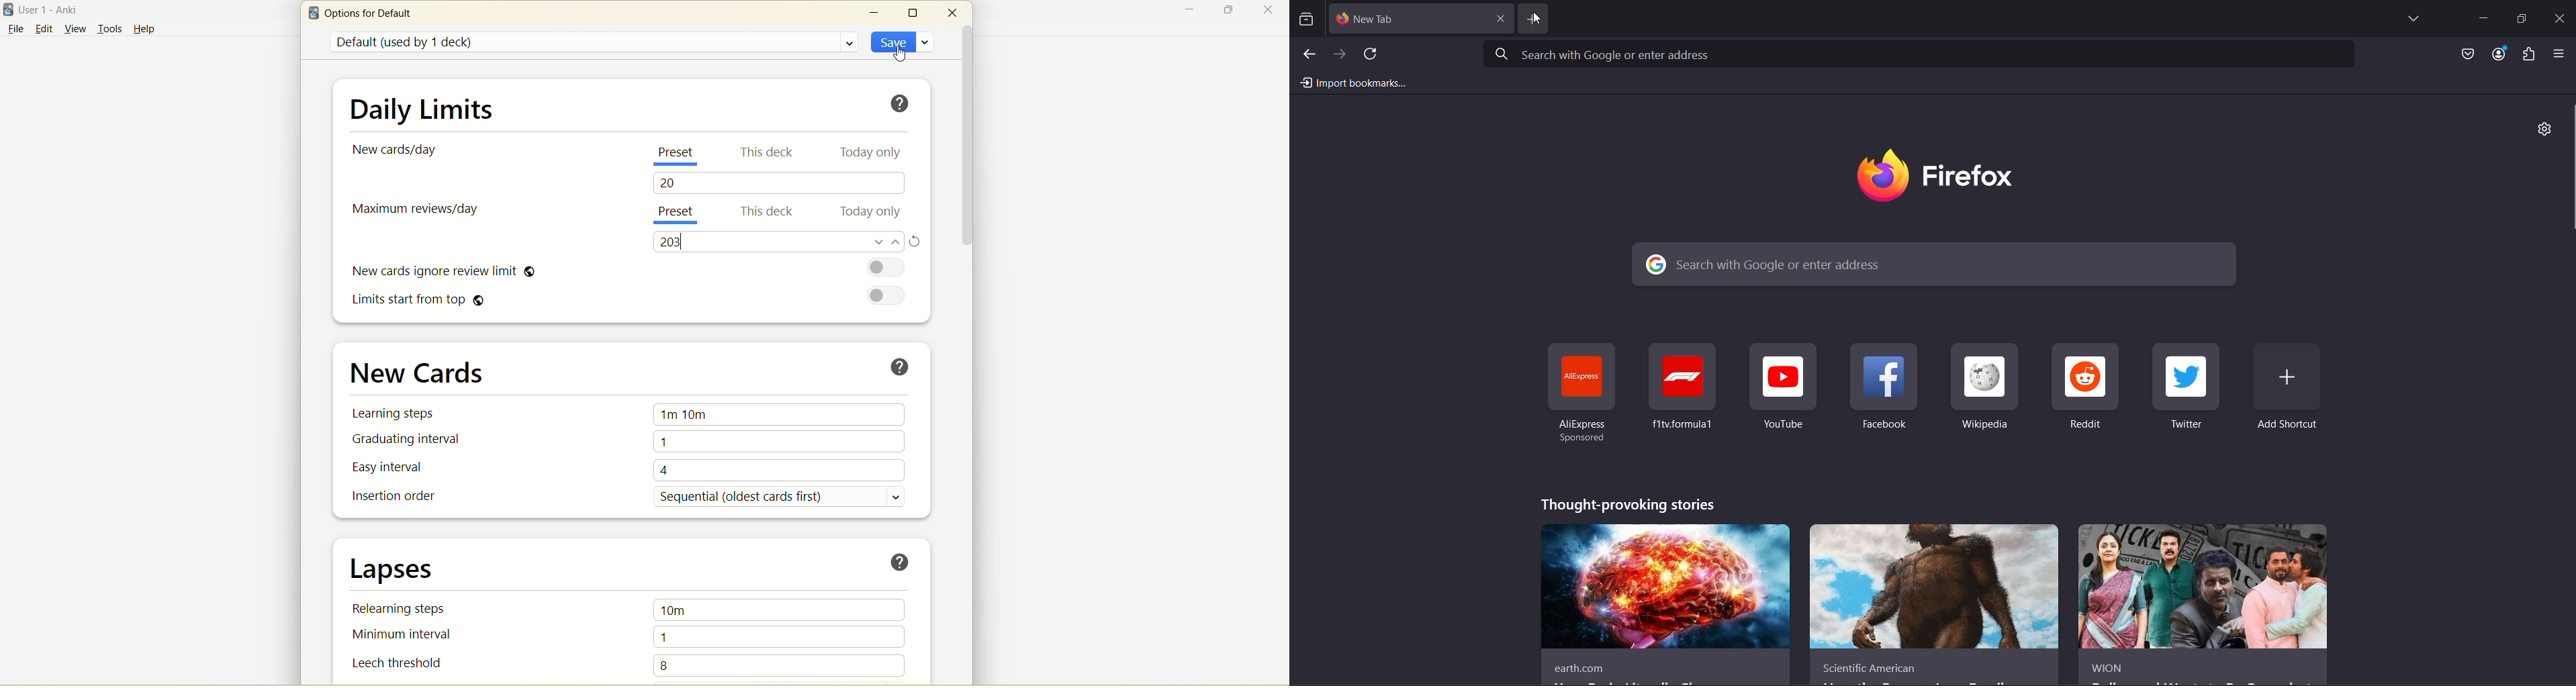  What do you see at coordinates (417, 299) in the screenshot?
I see `limits start from top` at bounding box center [417, 299].